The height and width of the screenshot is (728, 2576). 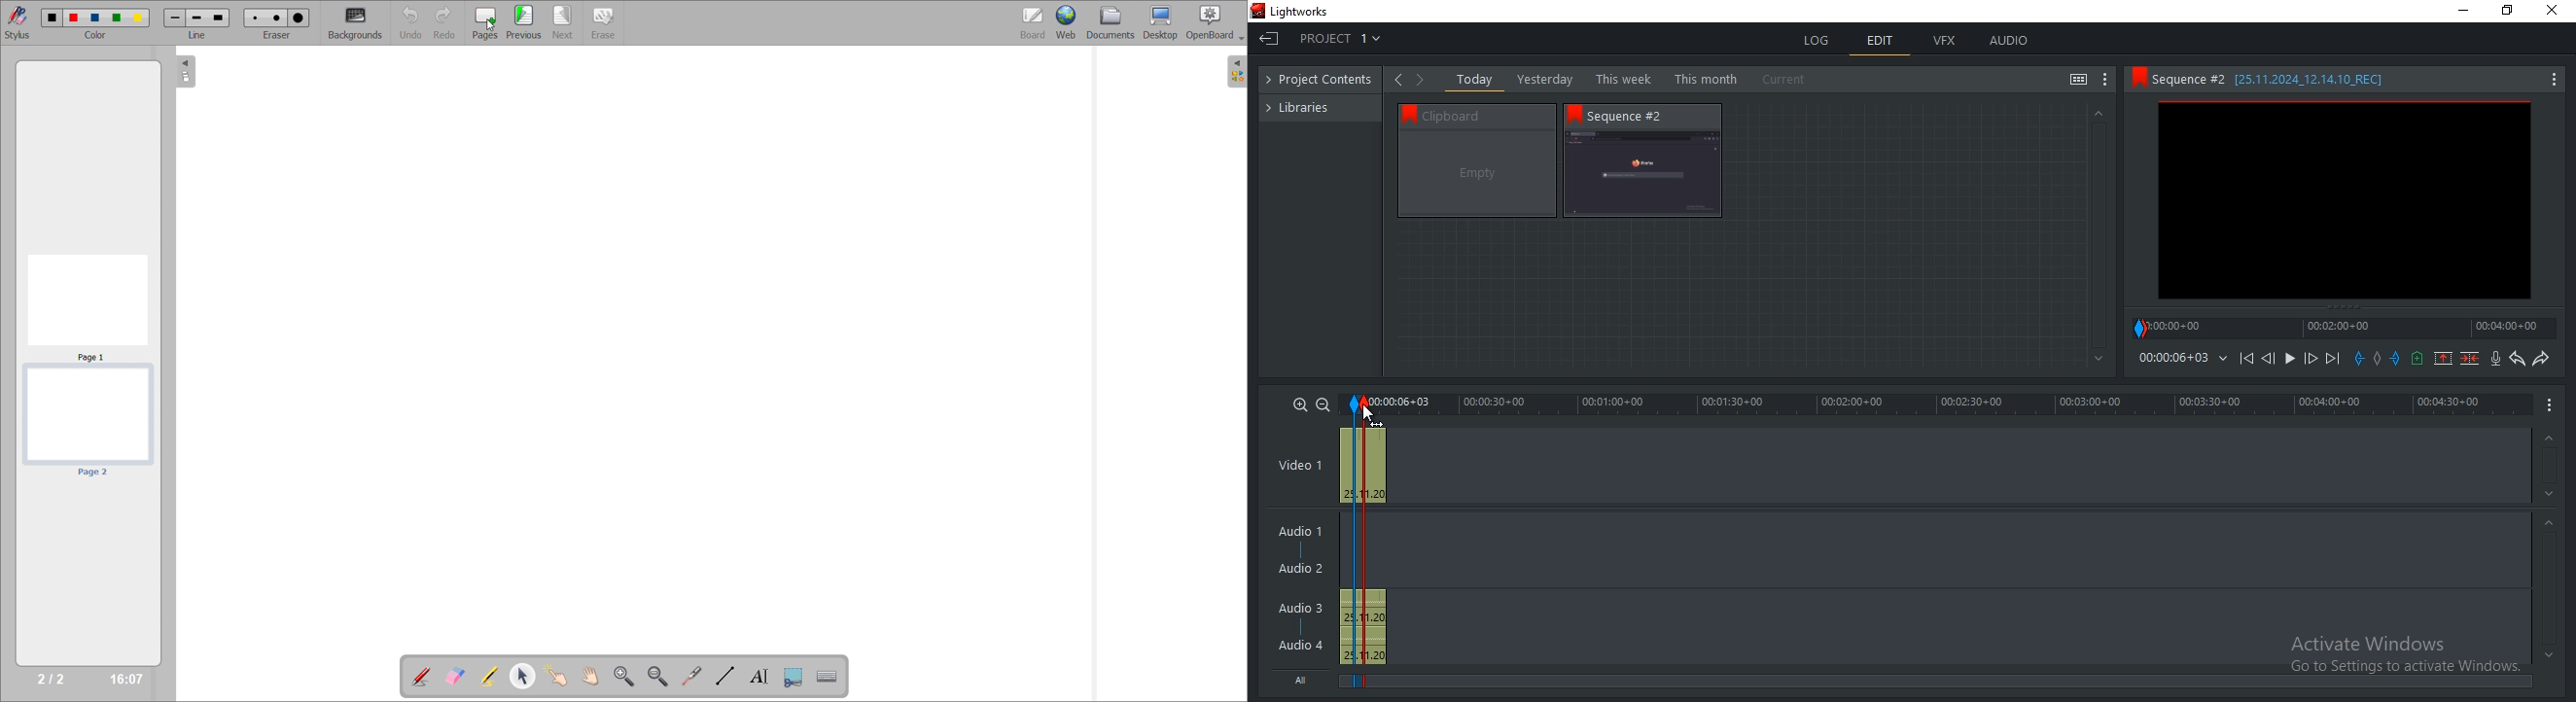 What do you see at coordinates (2471, 358) in the screenshot?
I see `delete marked section` at bounding box center [2471, 358].